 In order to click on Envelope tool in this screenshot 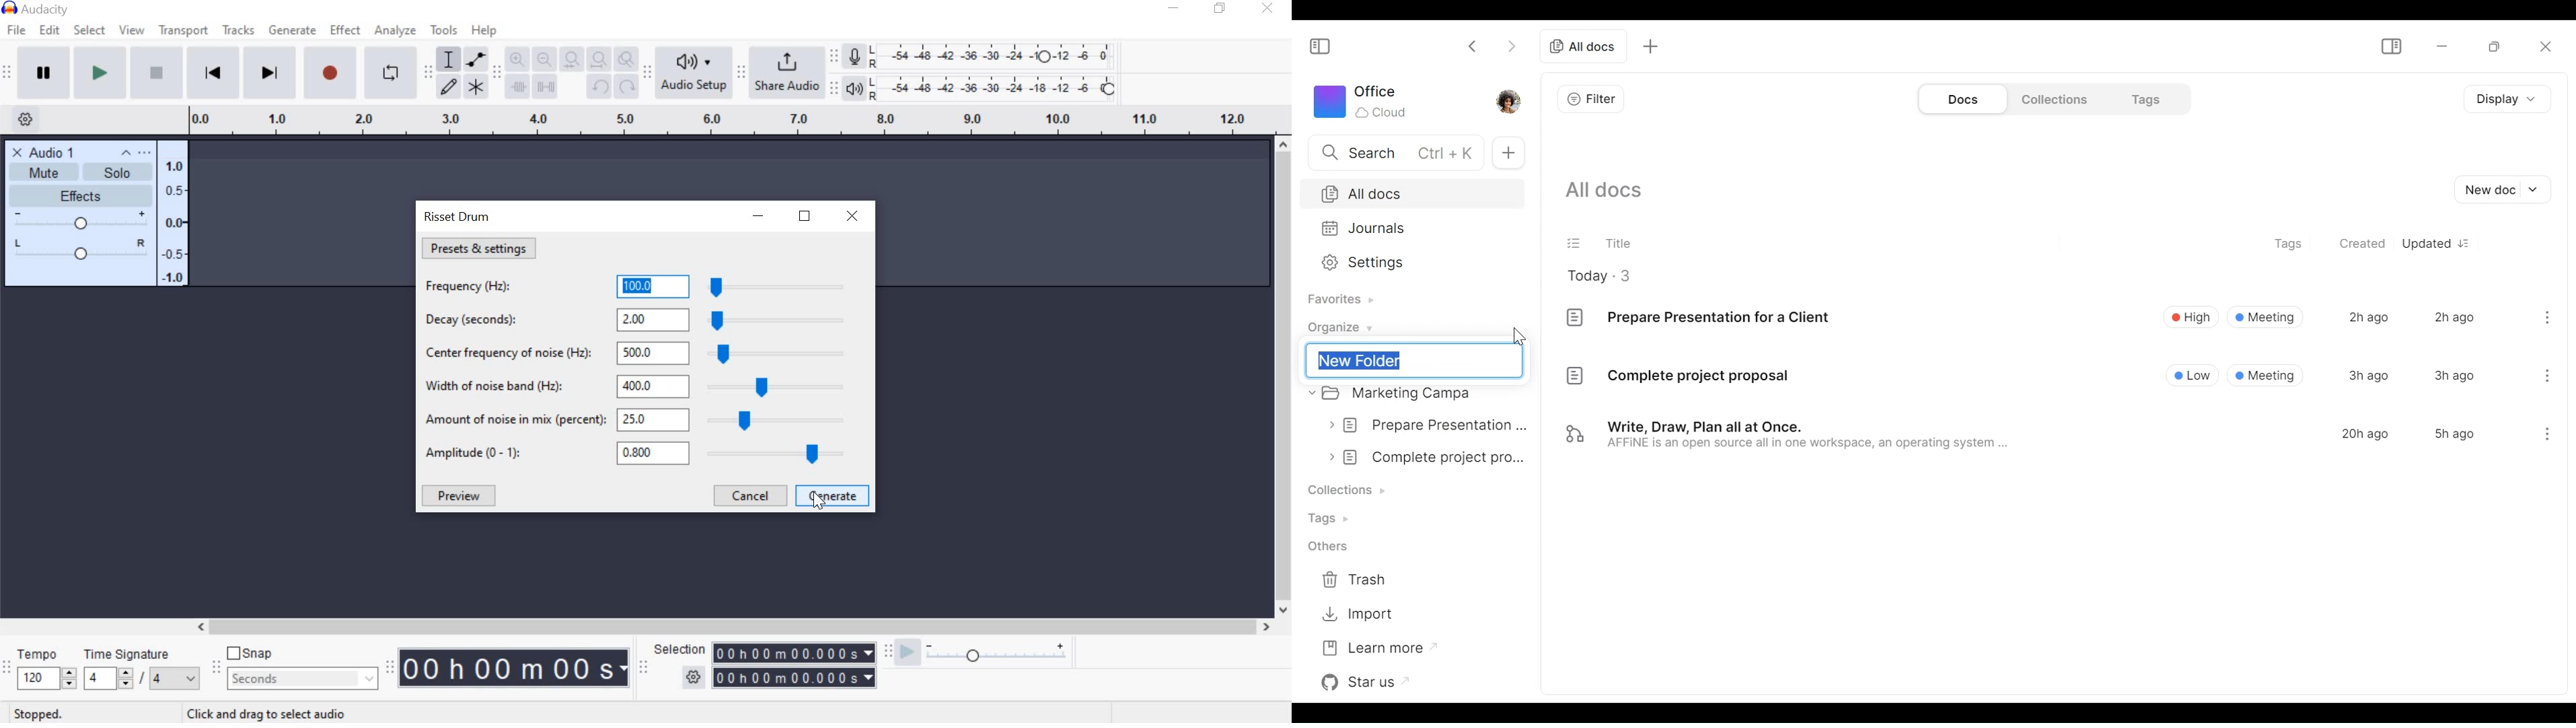, I will do `click(474, 59)`.